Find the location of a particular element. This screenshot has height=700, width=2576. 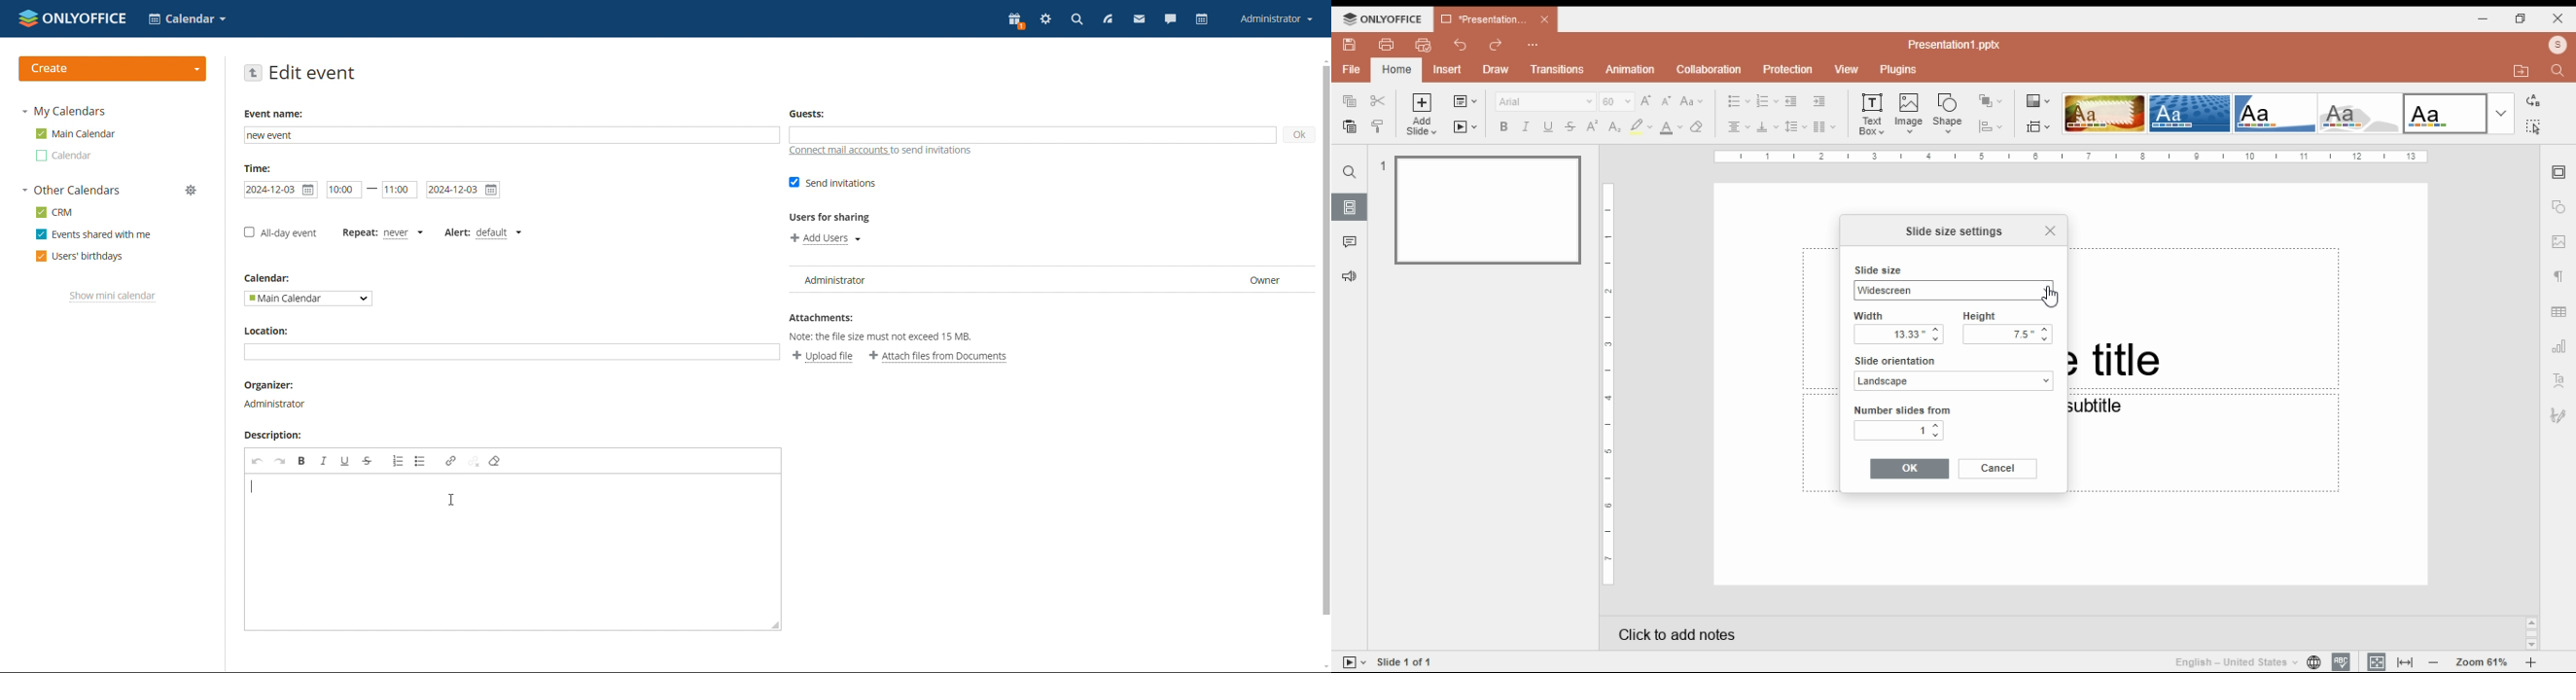

users' birthdays is located at coordinates (80, 257).